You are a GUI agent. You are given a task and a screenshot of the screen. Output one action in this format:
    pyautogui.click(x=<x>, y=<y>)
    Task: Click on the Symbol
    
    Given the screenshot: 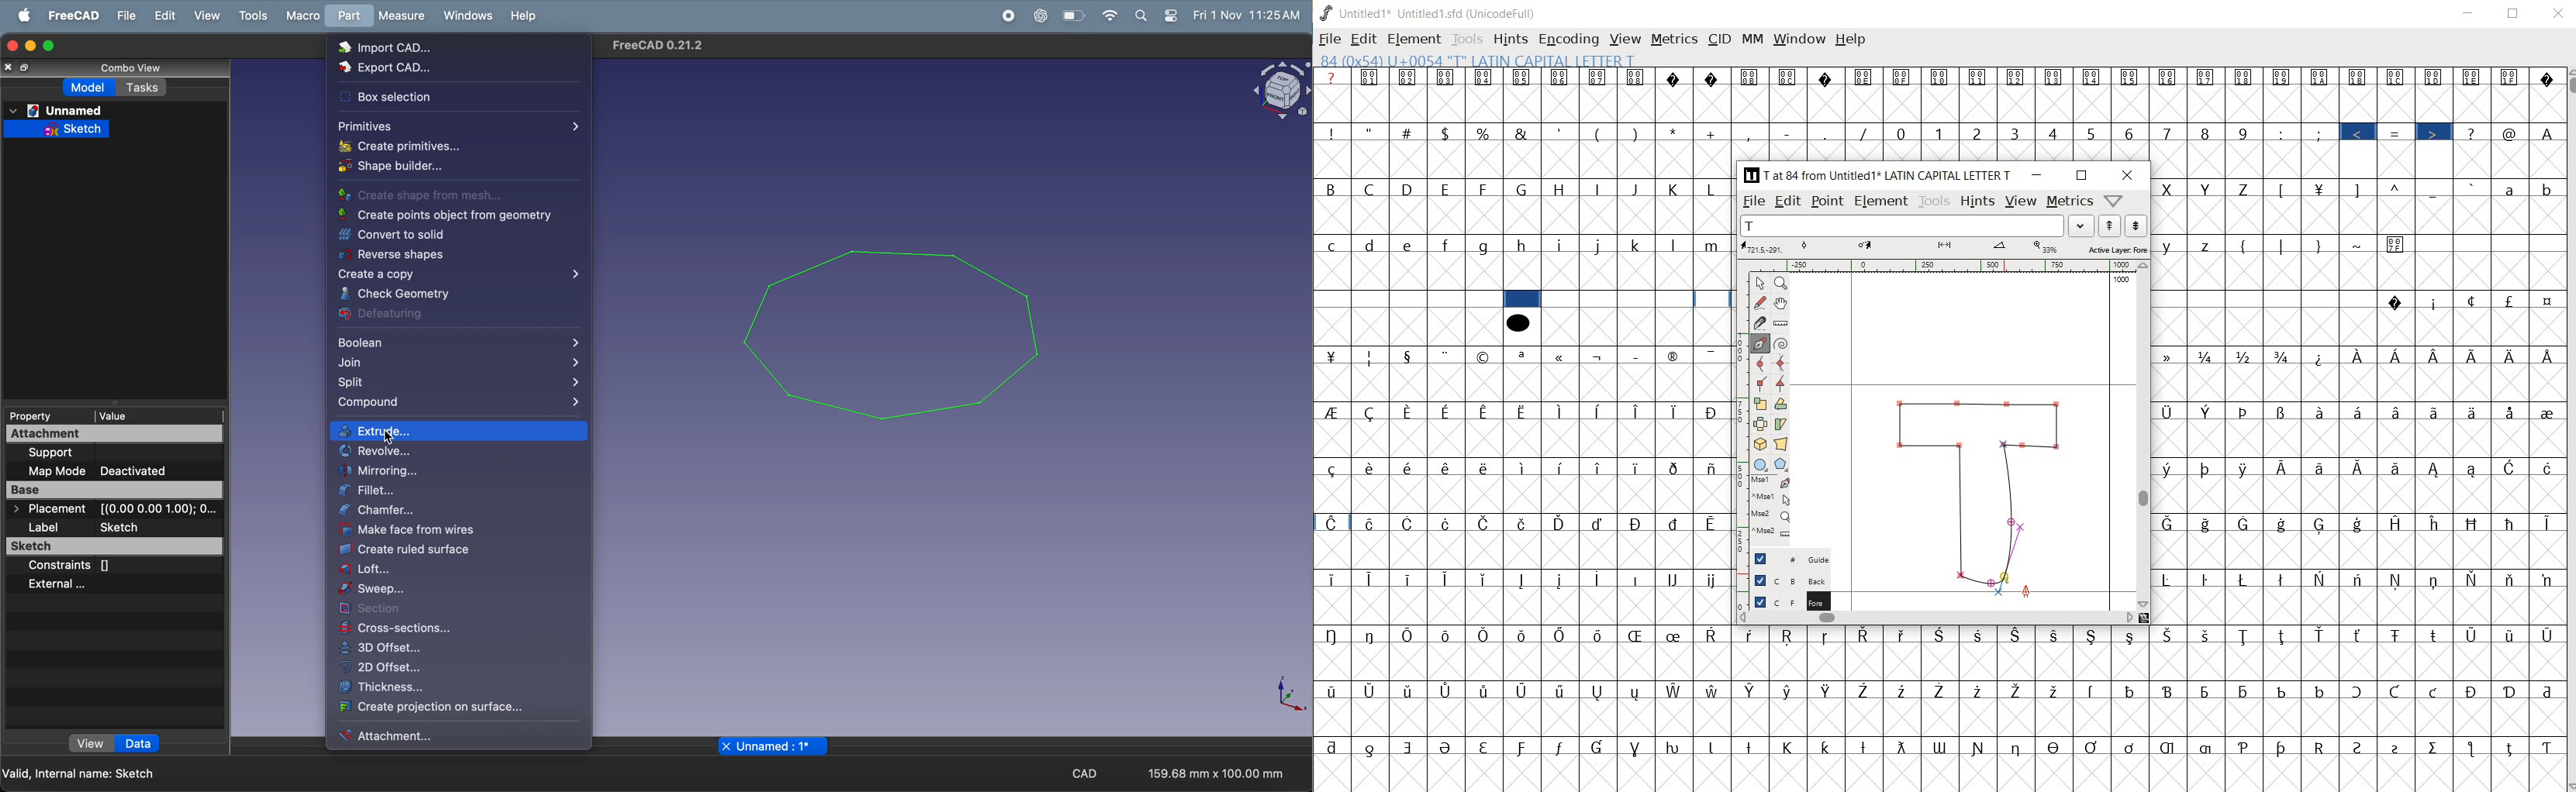 What is the action you would take?
    pyautogui.click(x=1638, y=746)
    